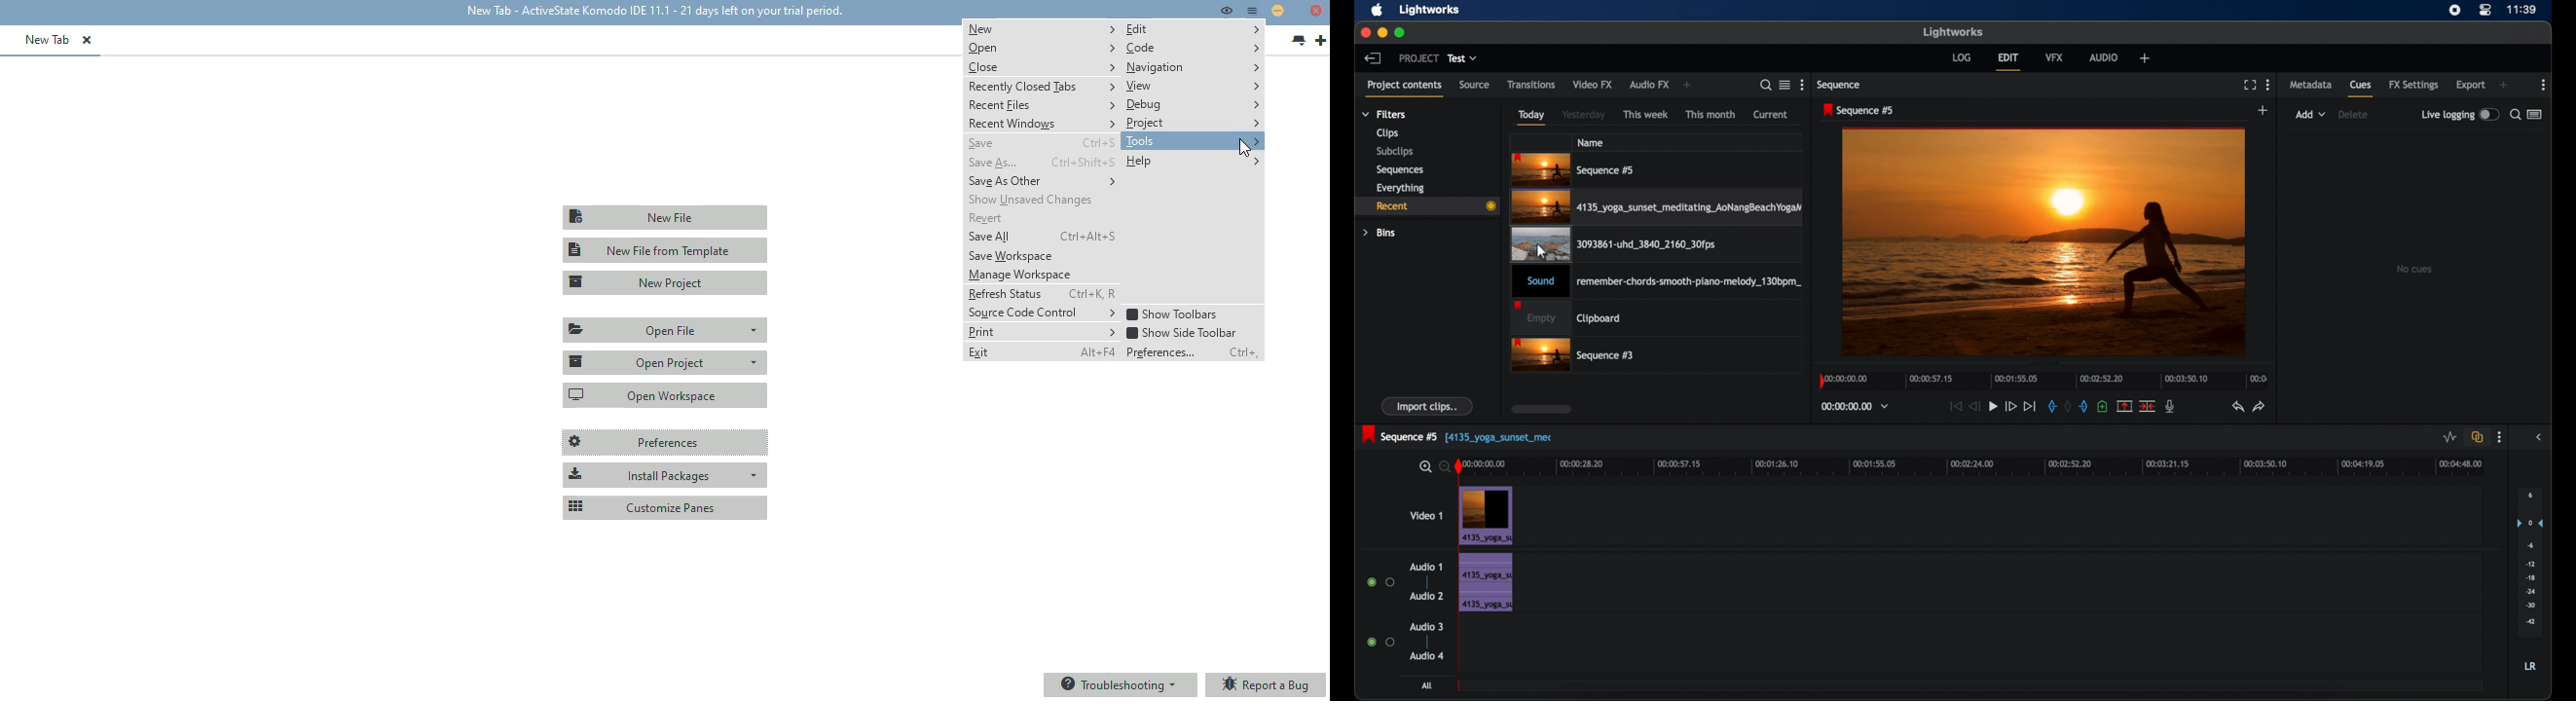 The width and height of the screenshot is (2576, 728). Describe the element at coordinates (1543, 251) in the screenshot. I see `cursor` at that location.